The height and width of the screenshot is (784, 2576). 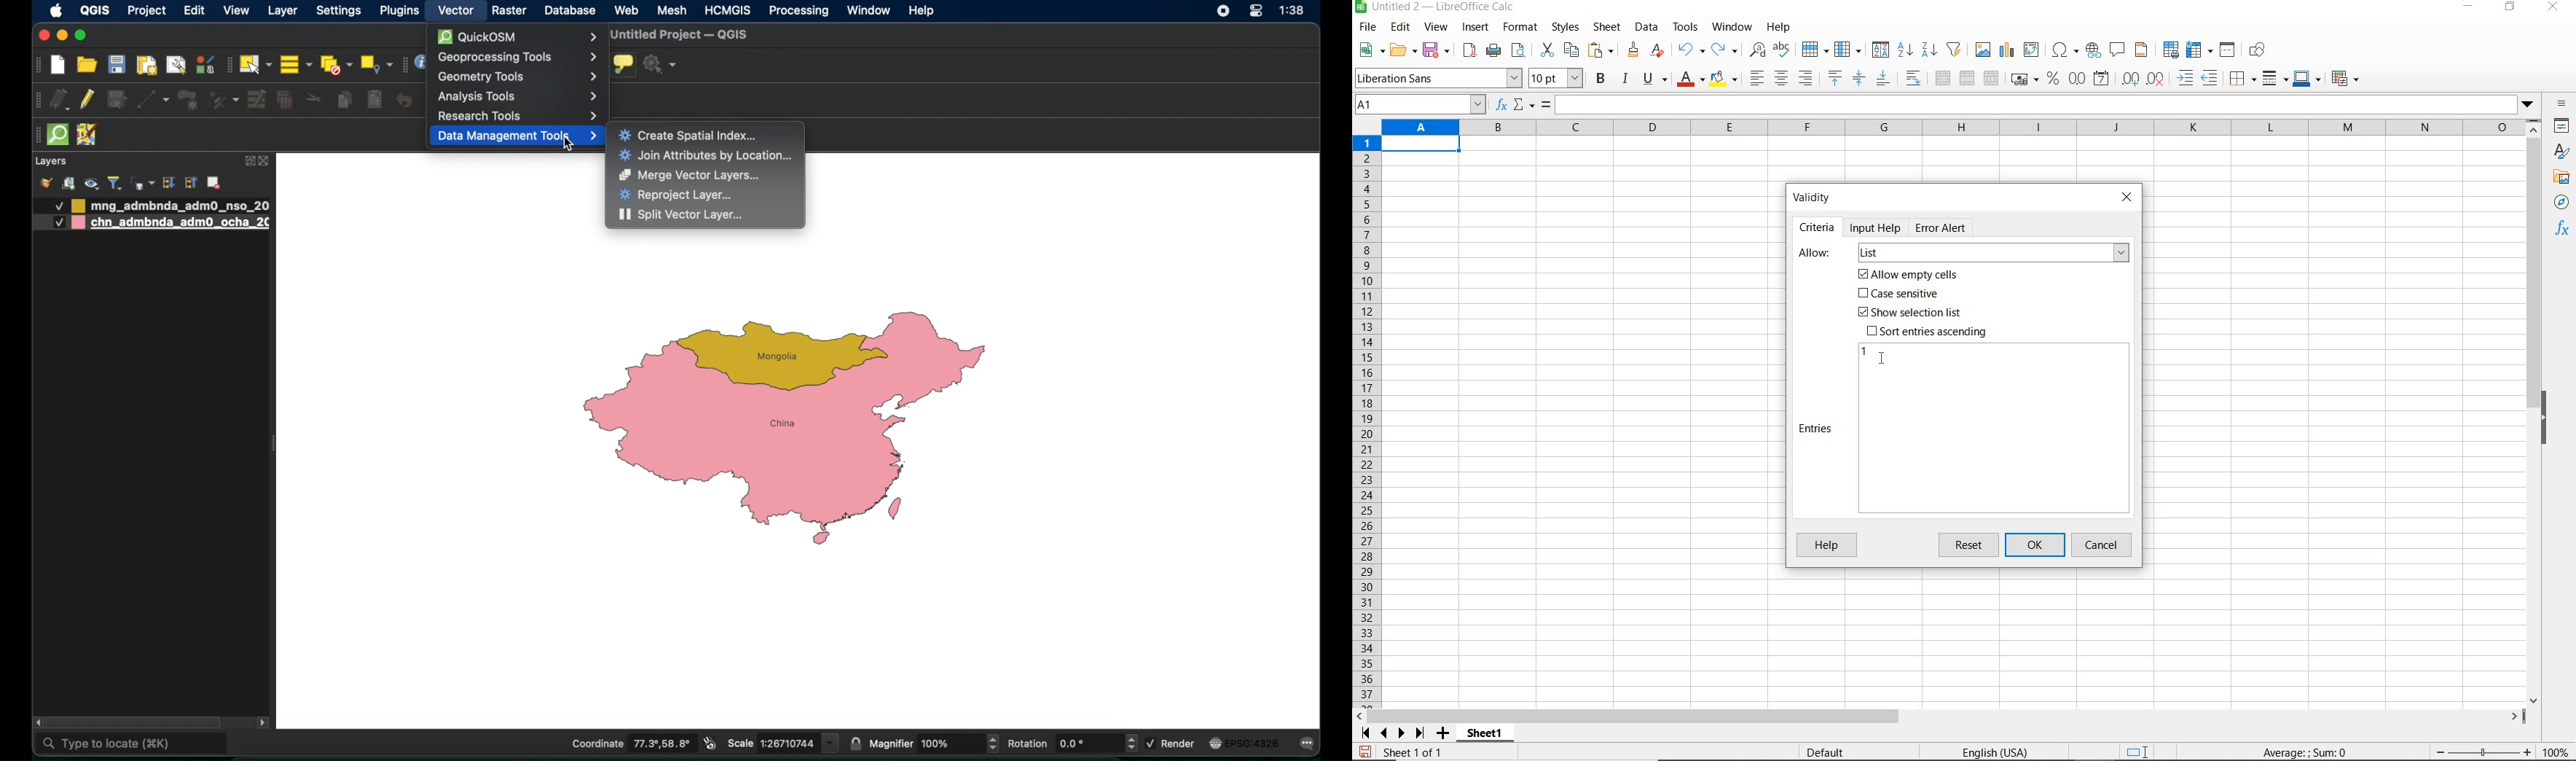 I want to click on font color, so click(x=1692, y=79).